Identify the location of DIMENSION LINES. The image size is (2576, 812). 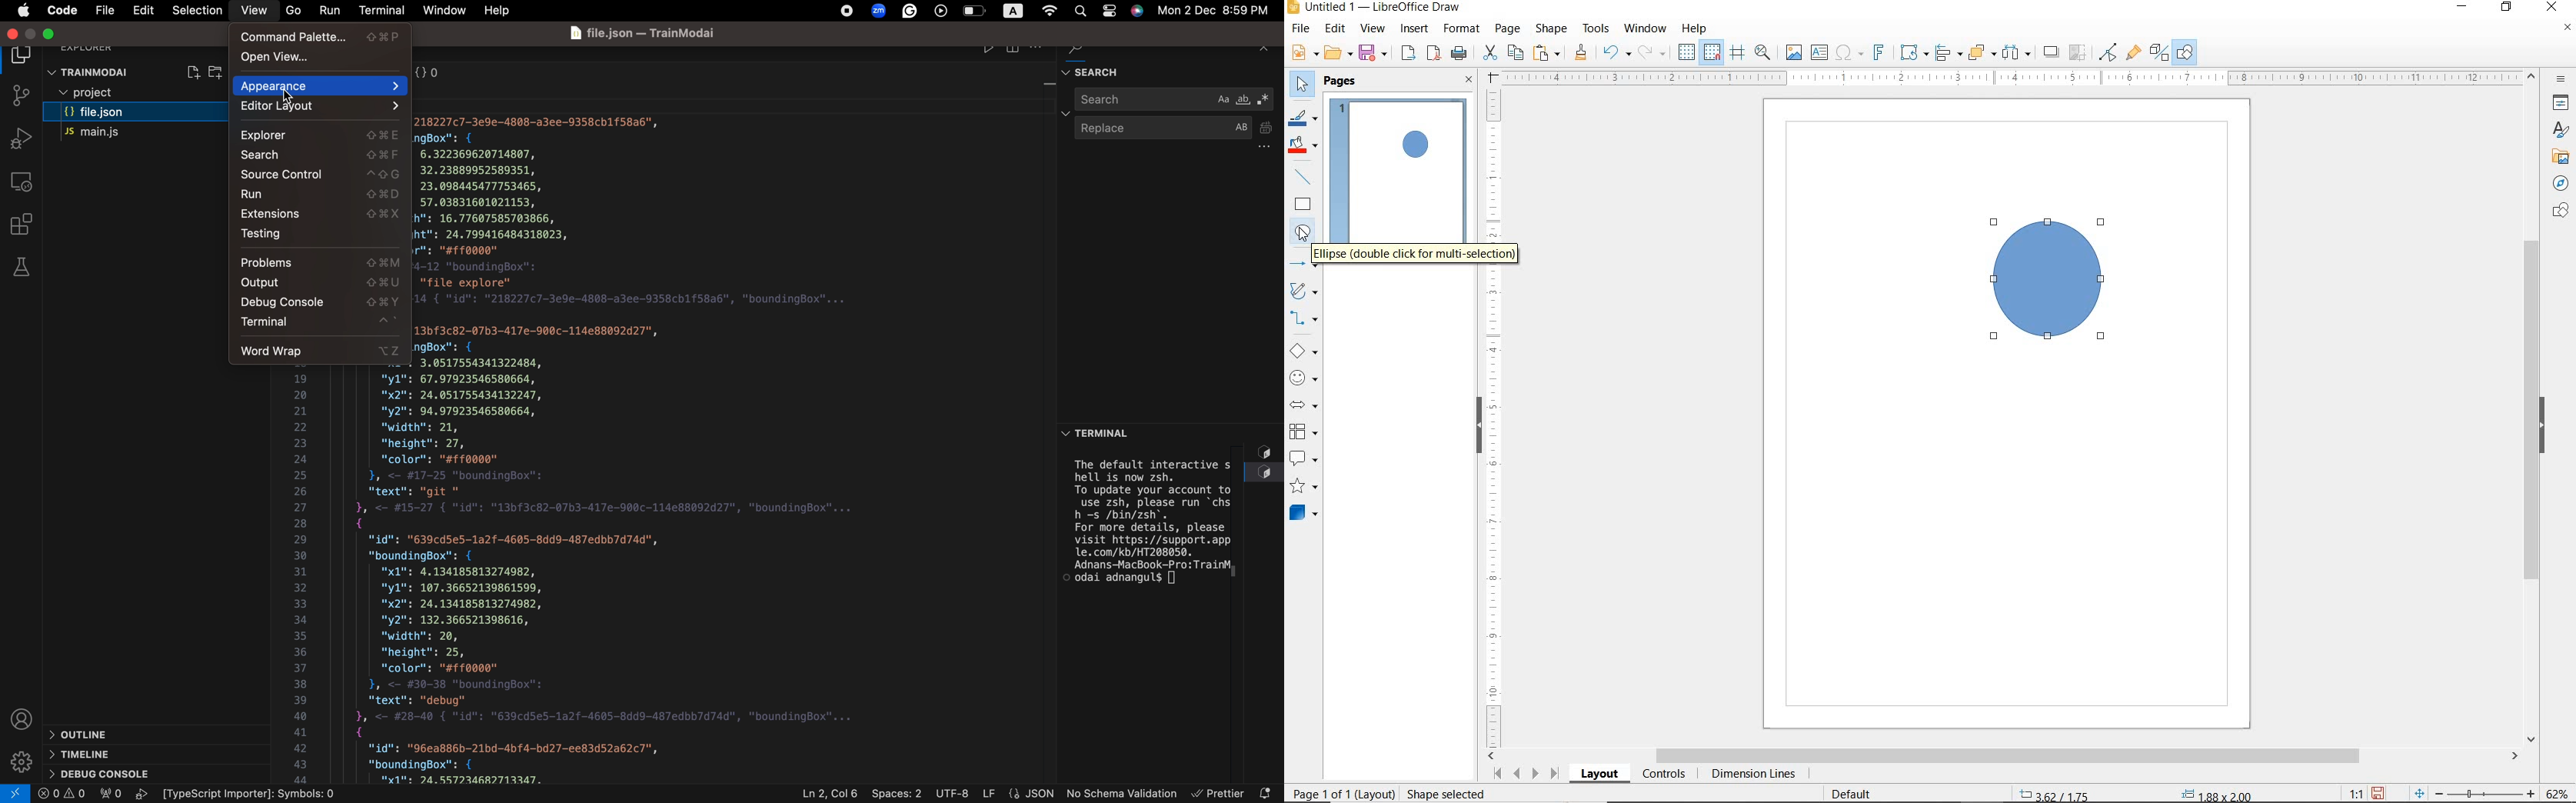
(1751, 775).